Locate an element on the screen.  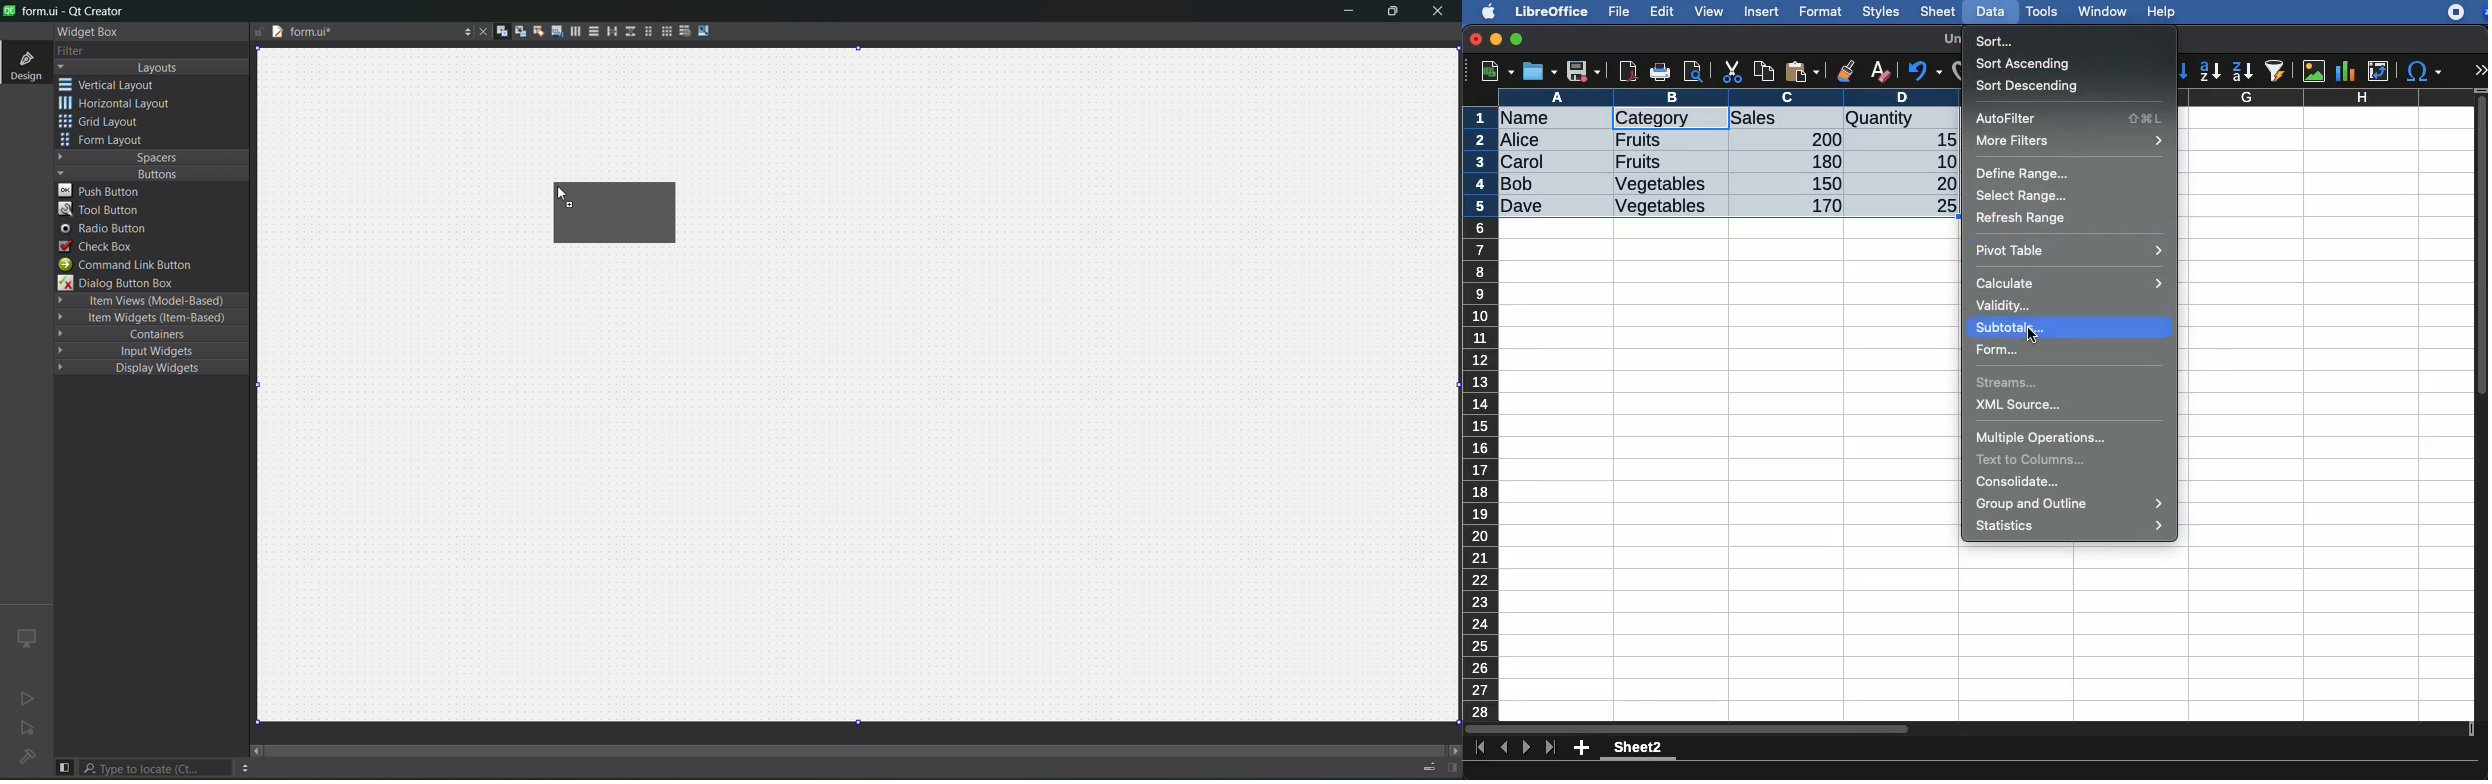
tab name is located at coordinates (348, 34).